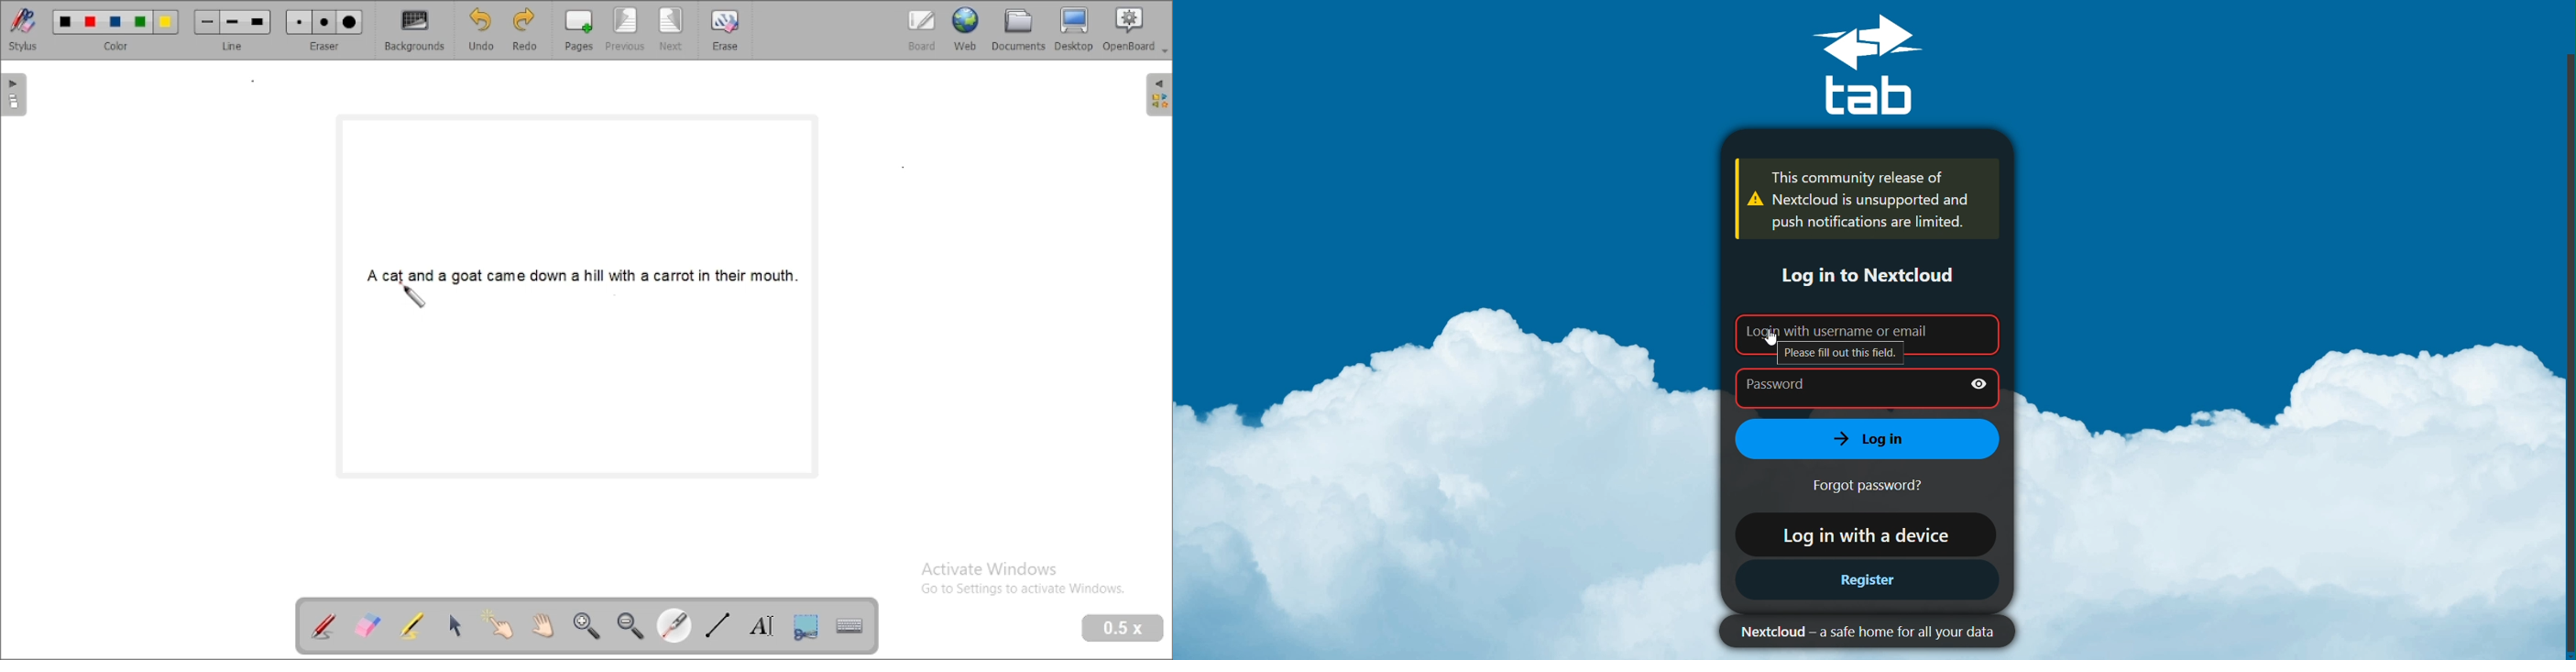  What do you see at coordinates (761, 625) in the screenshot?
I see `write text` at bounding box center [761, 625].